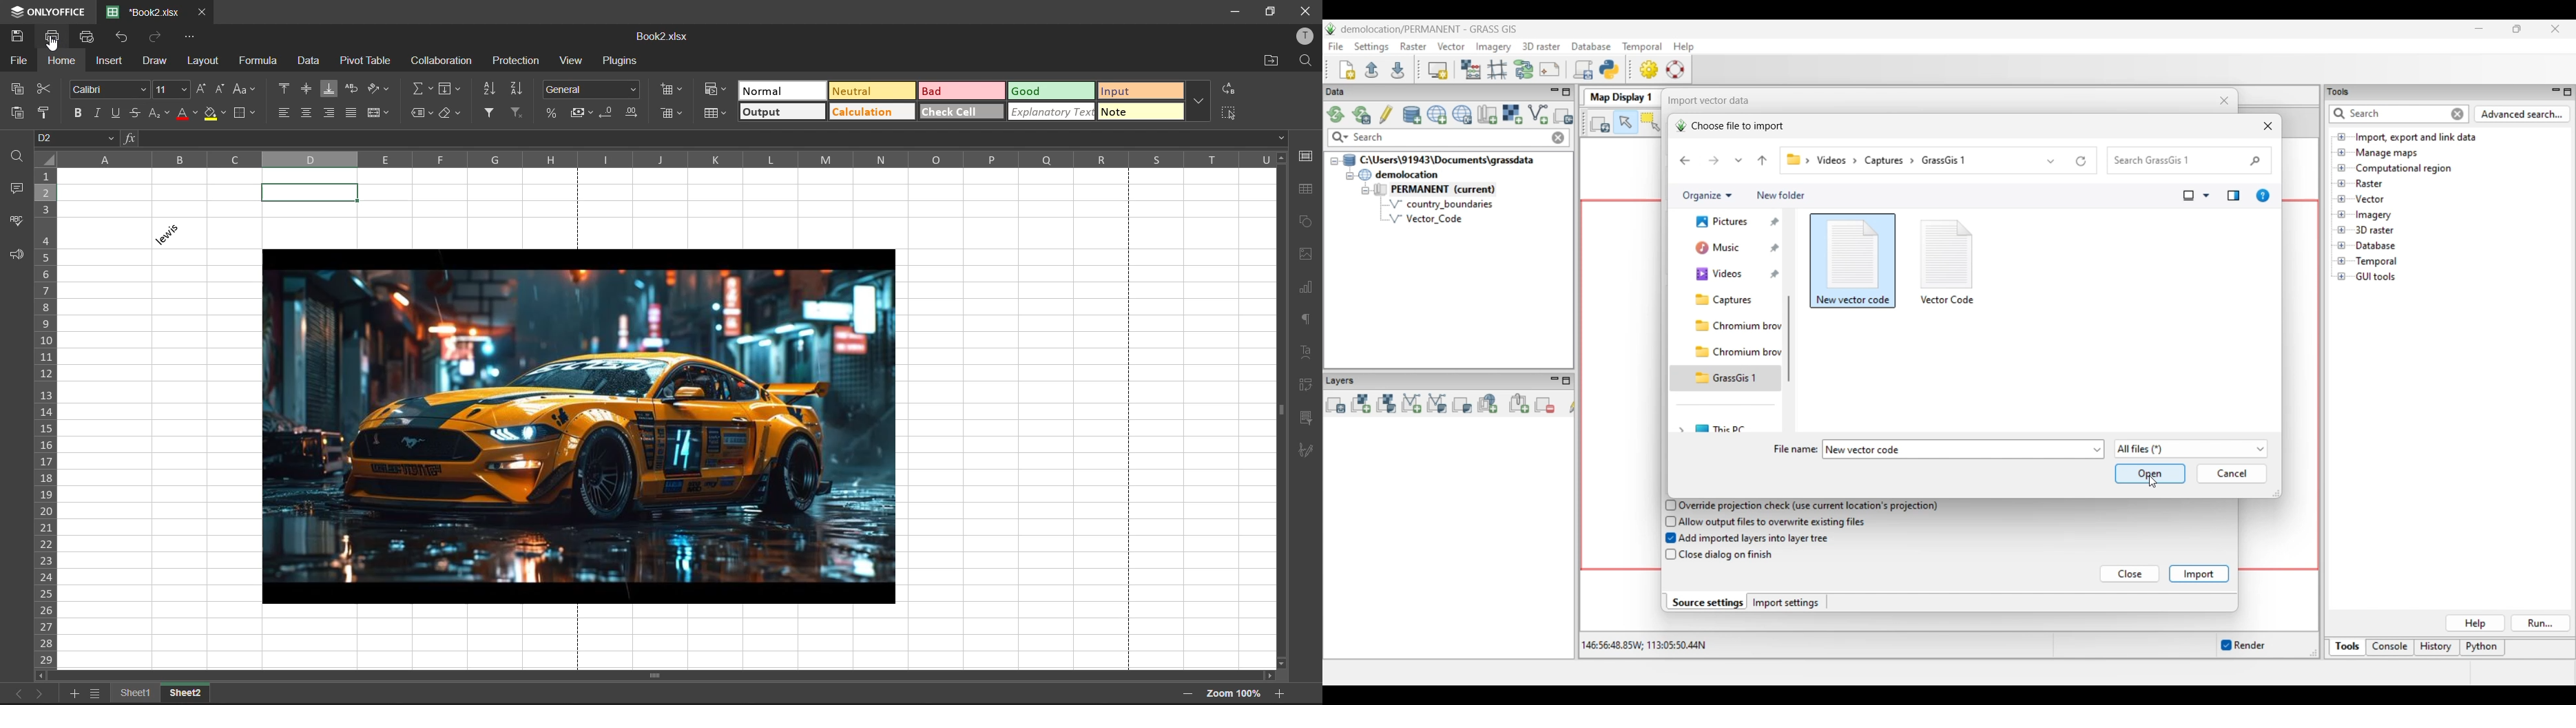  What do you see at coordinates (1307, 157) in the screenshot?
I see `cell settings` at bounding box center [1307, 157].